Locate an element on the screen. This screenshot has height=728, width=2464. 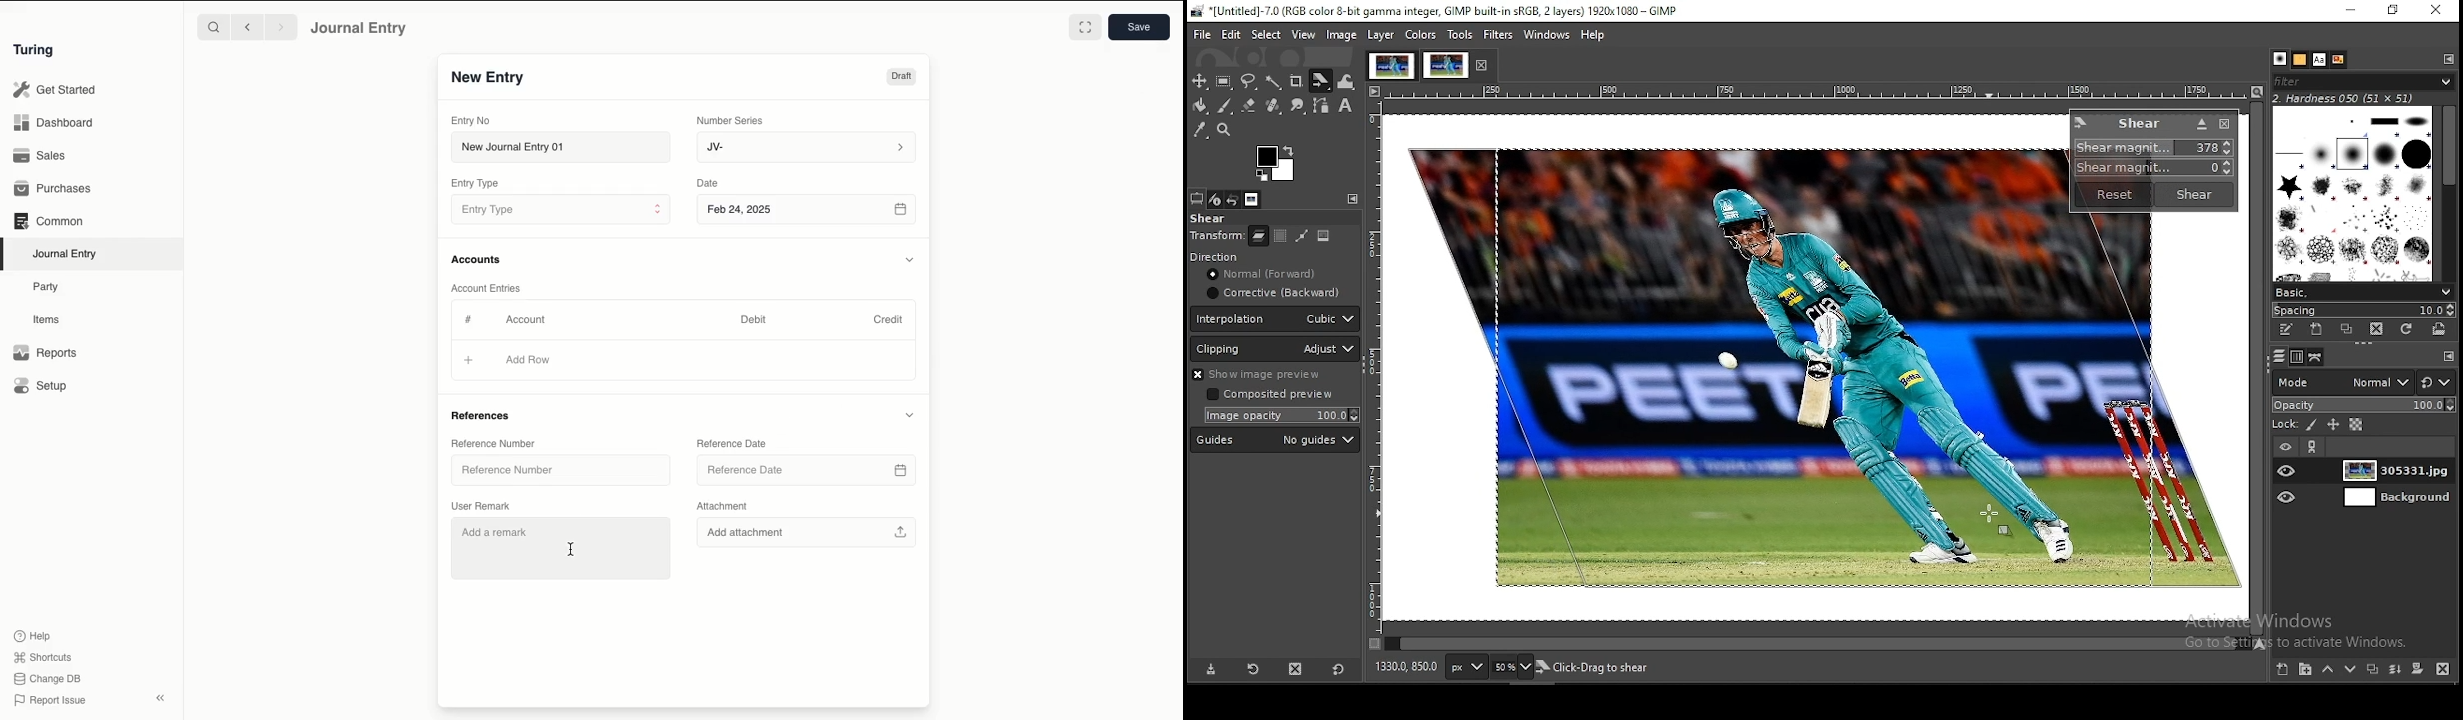
brushes is located at coordinates (2299, 60).